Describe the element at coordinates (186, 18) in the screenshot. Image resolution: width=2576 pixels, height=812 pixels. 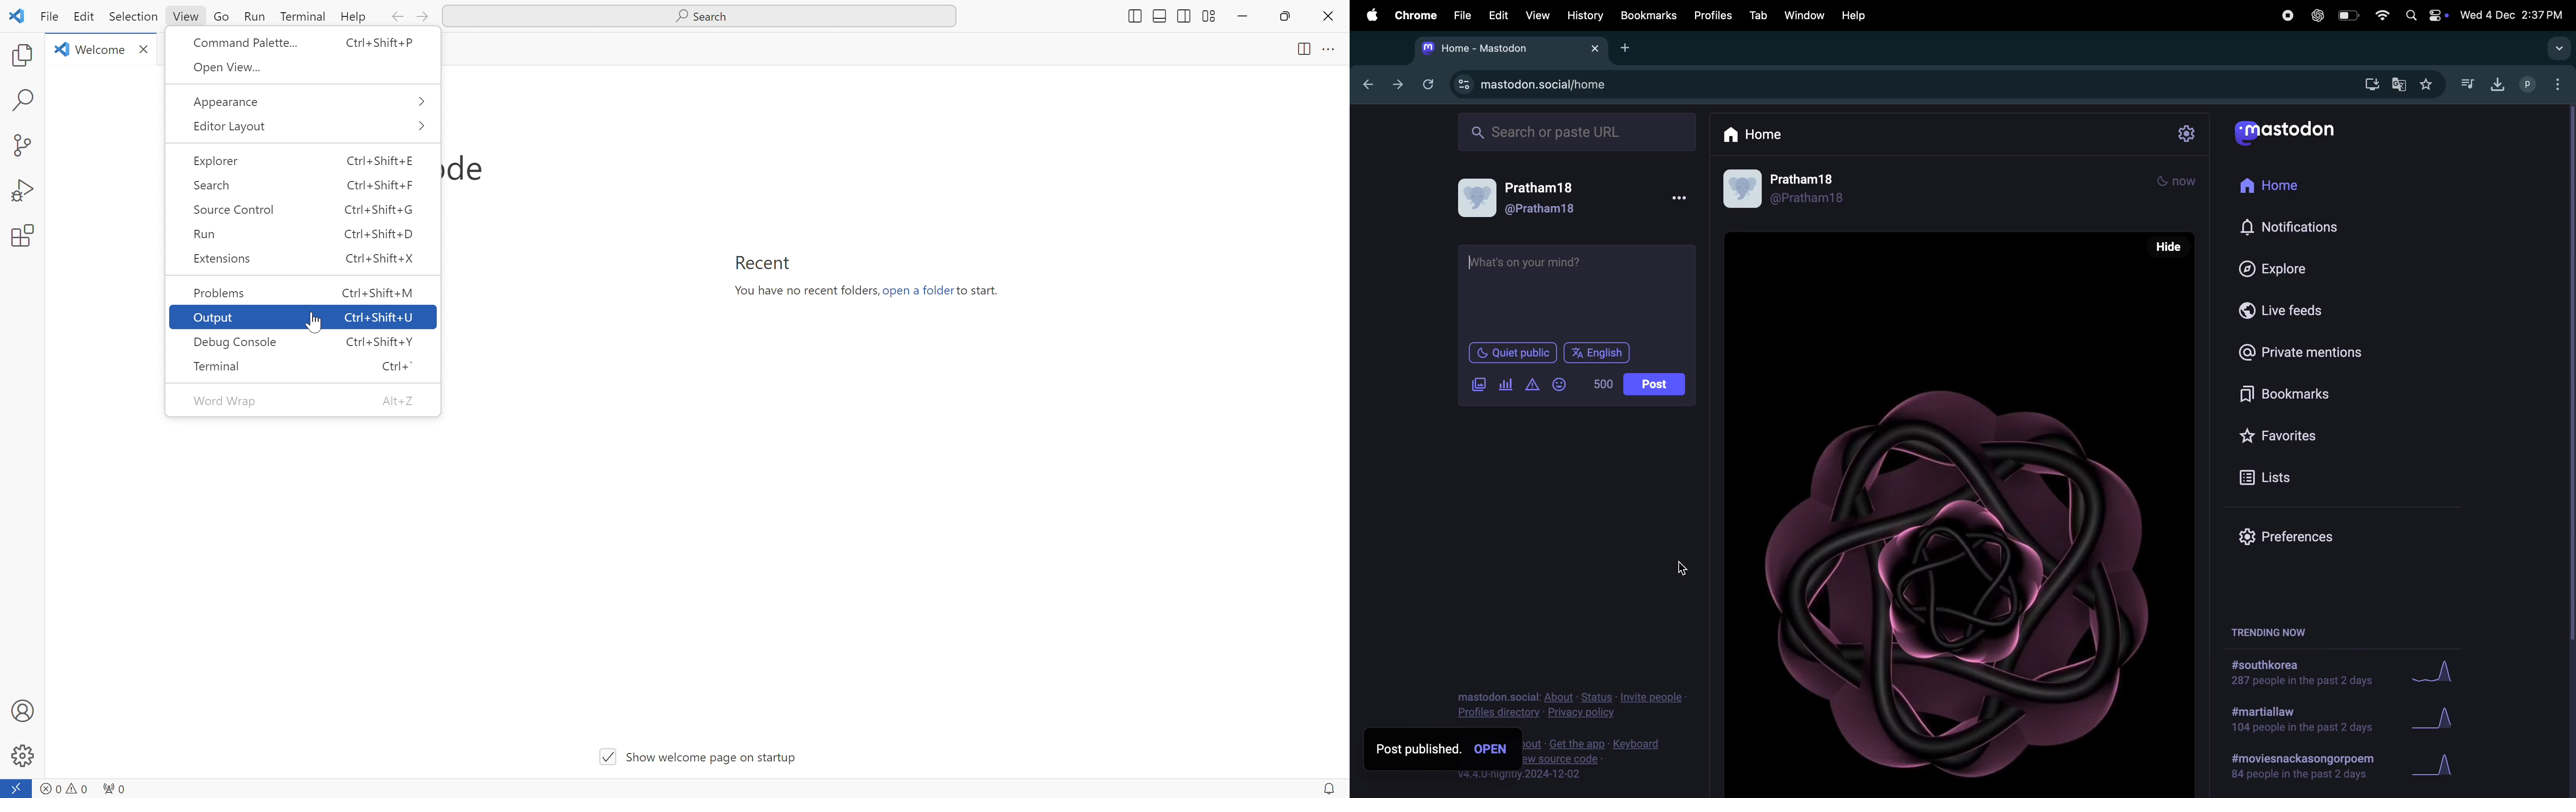
I see `View` at that location.